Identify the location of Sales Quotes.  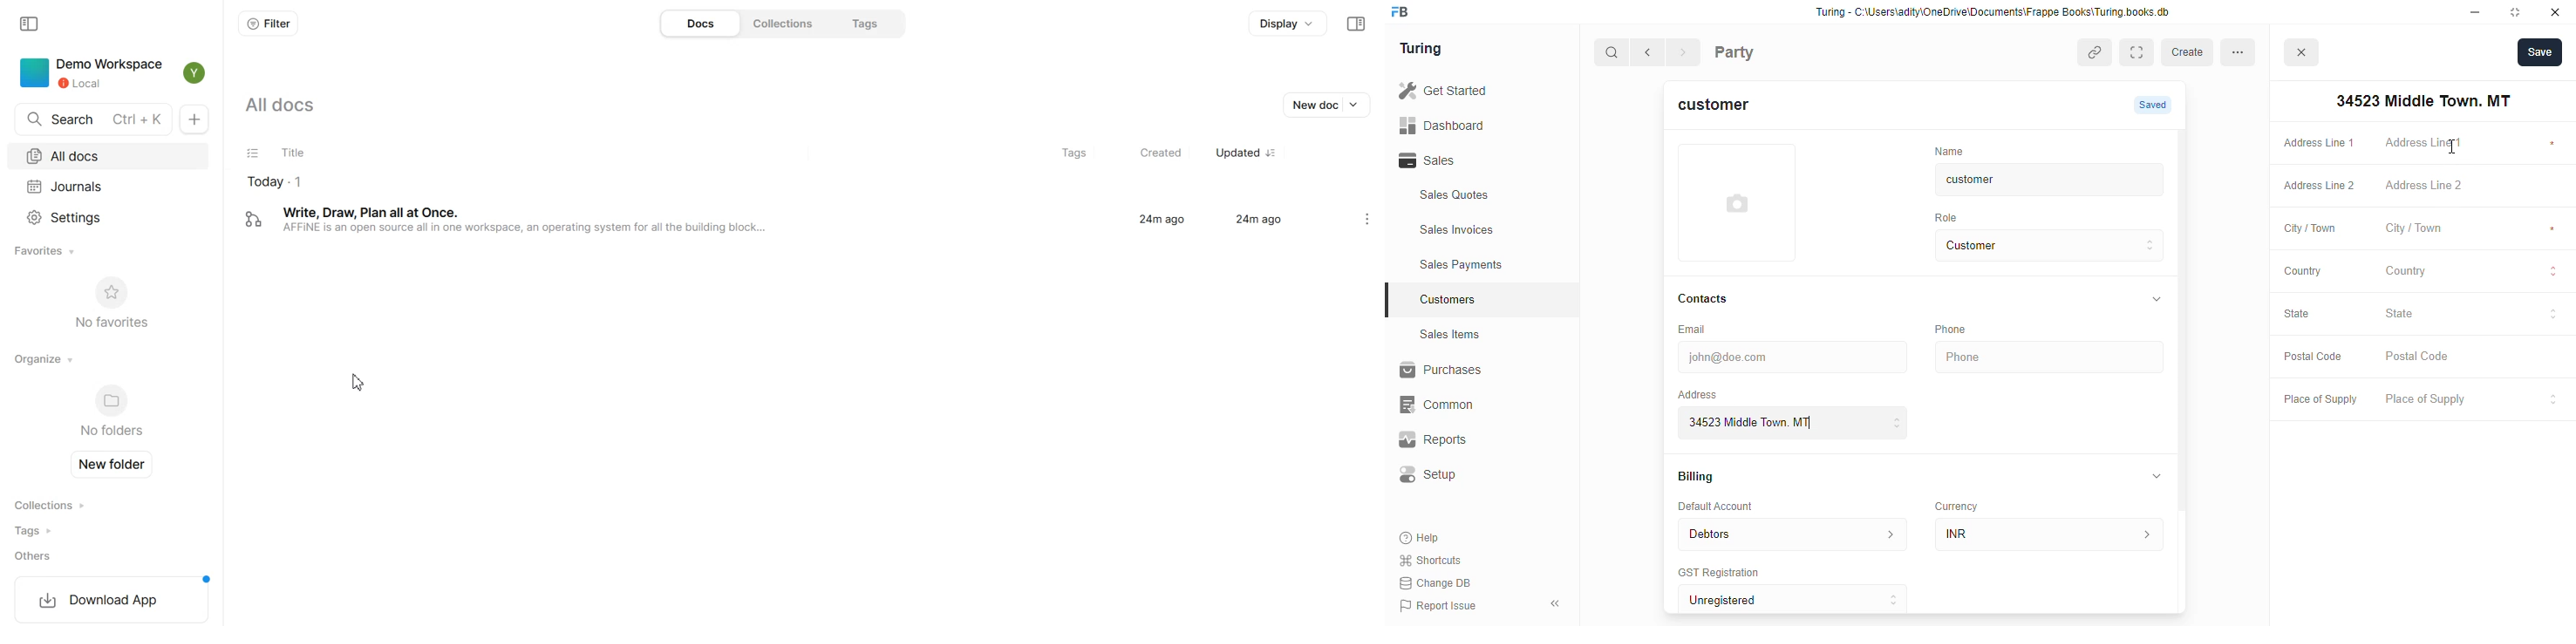
(1478, 197).